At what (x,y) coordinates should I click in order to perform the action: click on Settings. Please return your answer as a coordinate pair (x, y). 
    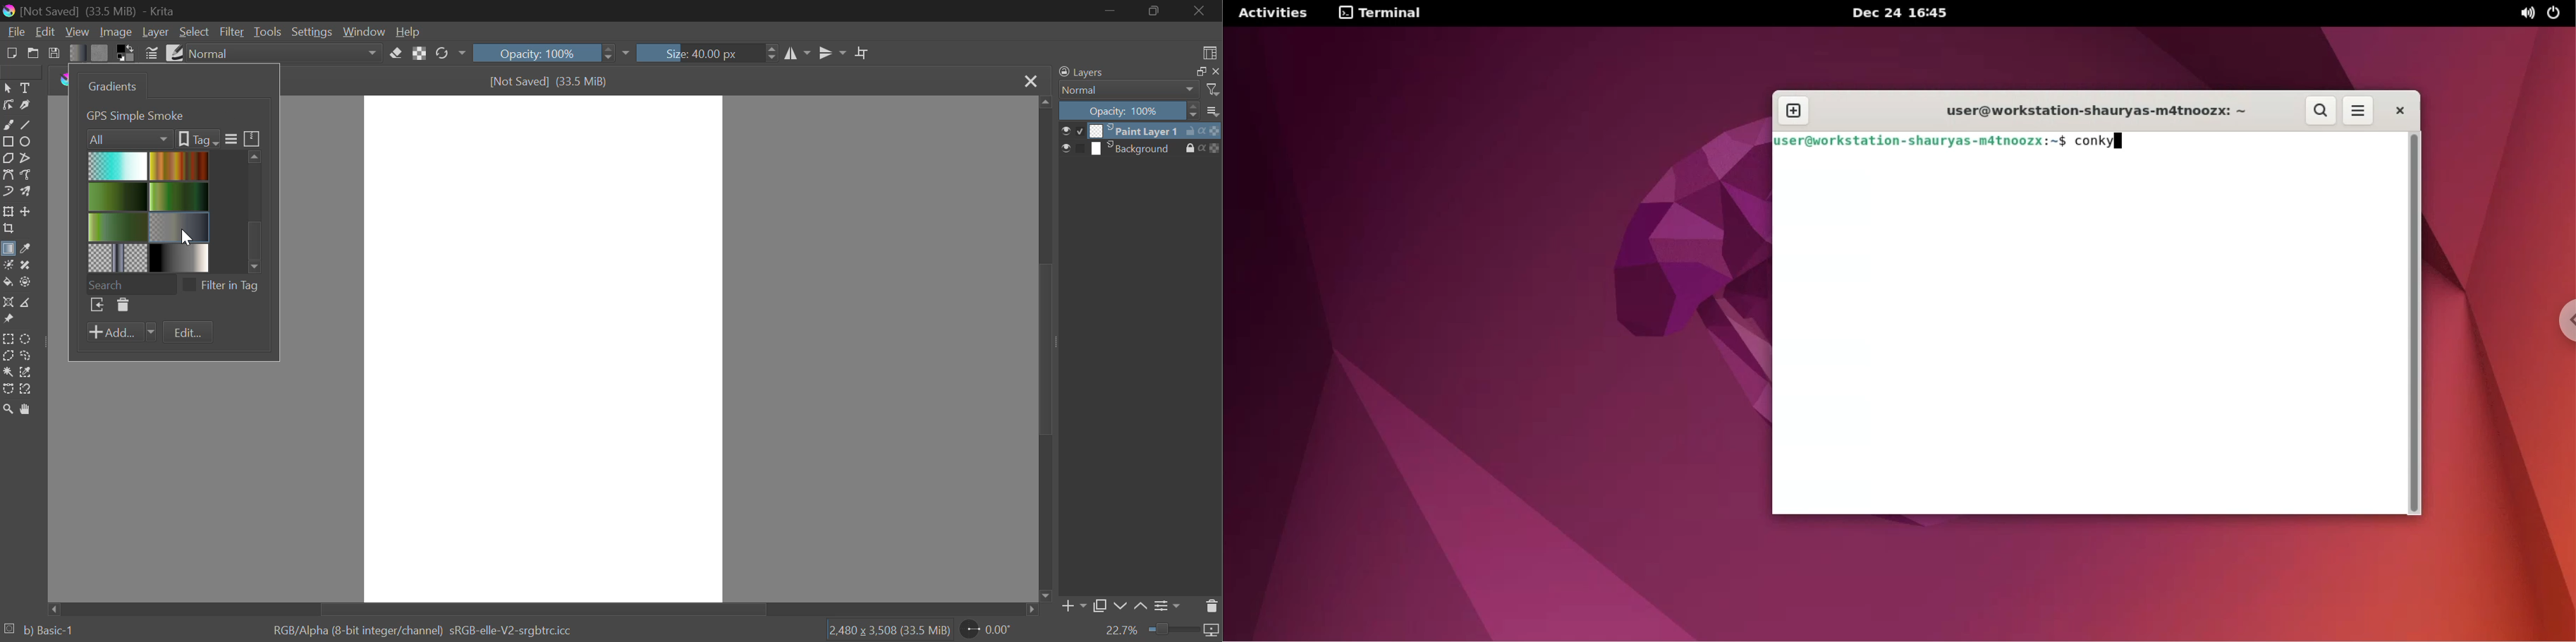
    Looking at the image, I should click on (311, 32).